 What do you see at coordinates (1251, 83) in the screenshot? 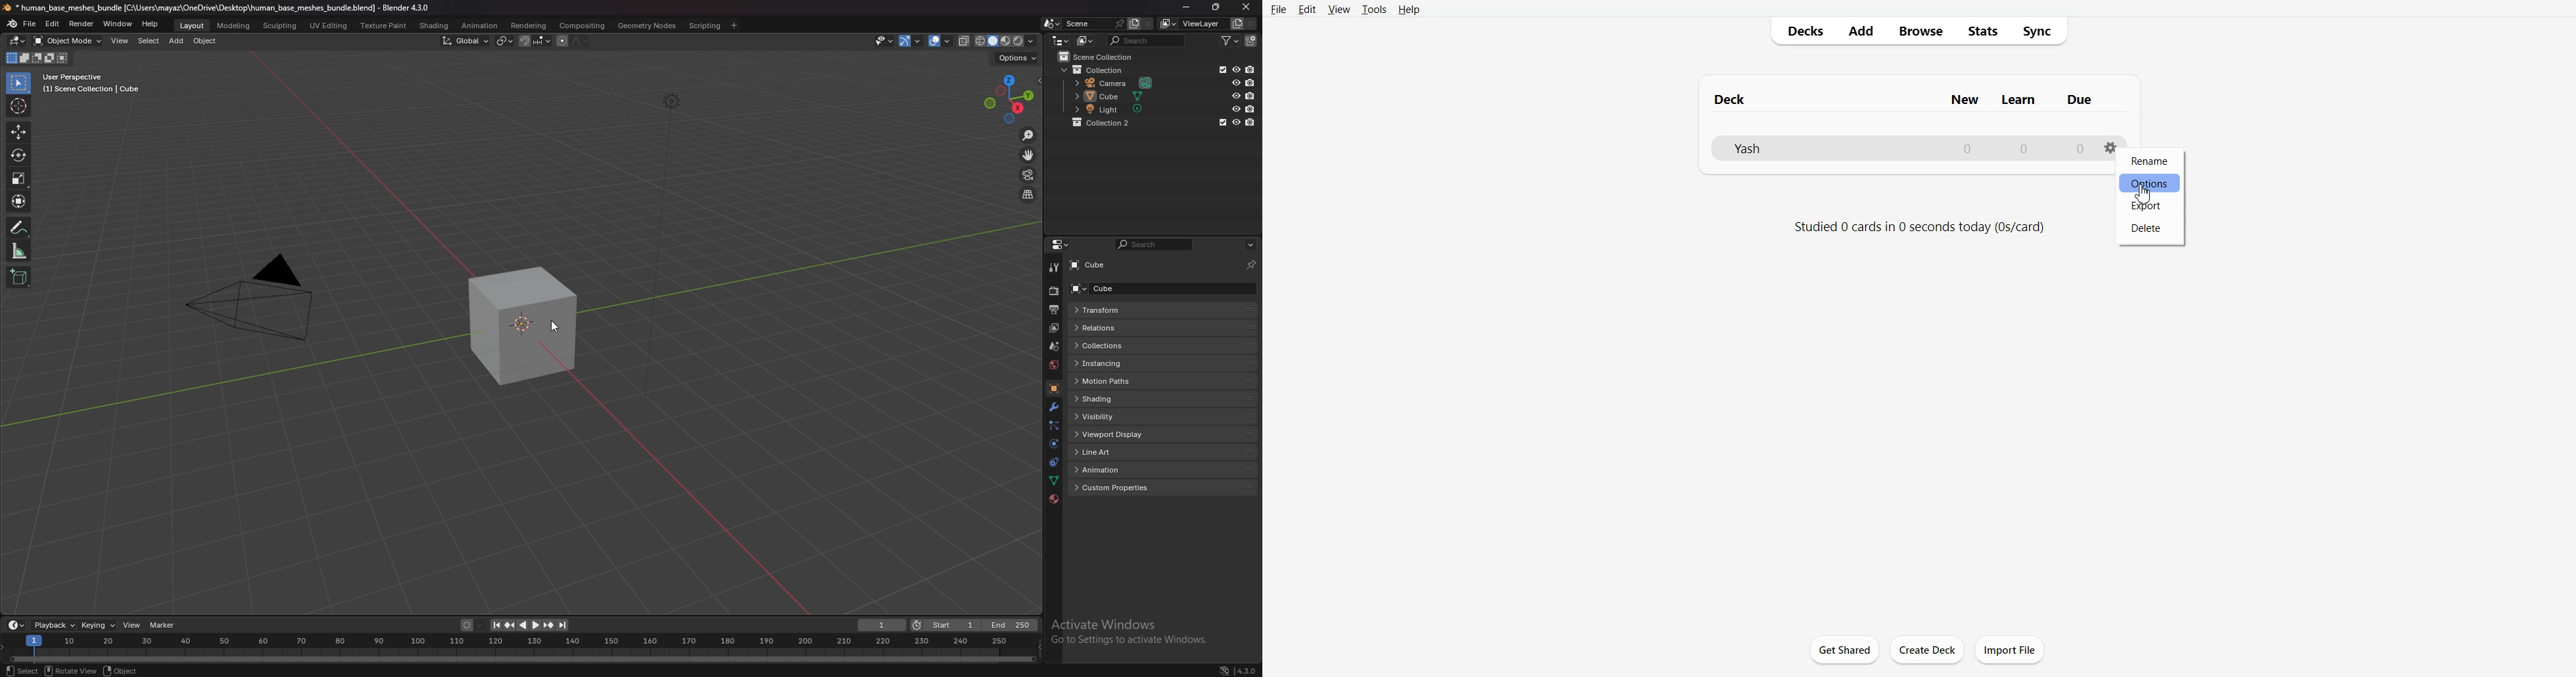
I see `disable in renders` at bounding box center [1251, 83].